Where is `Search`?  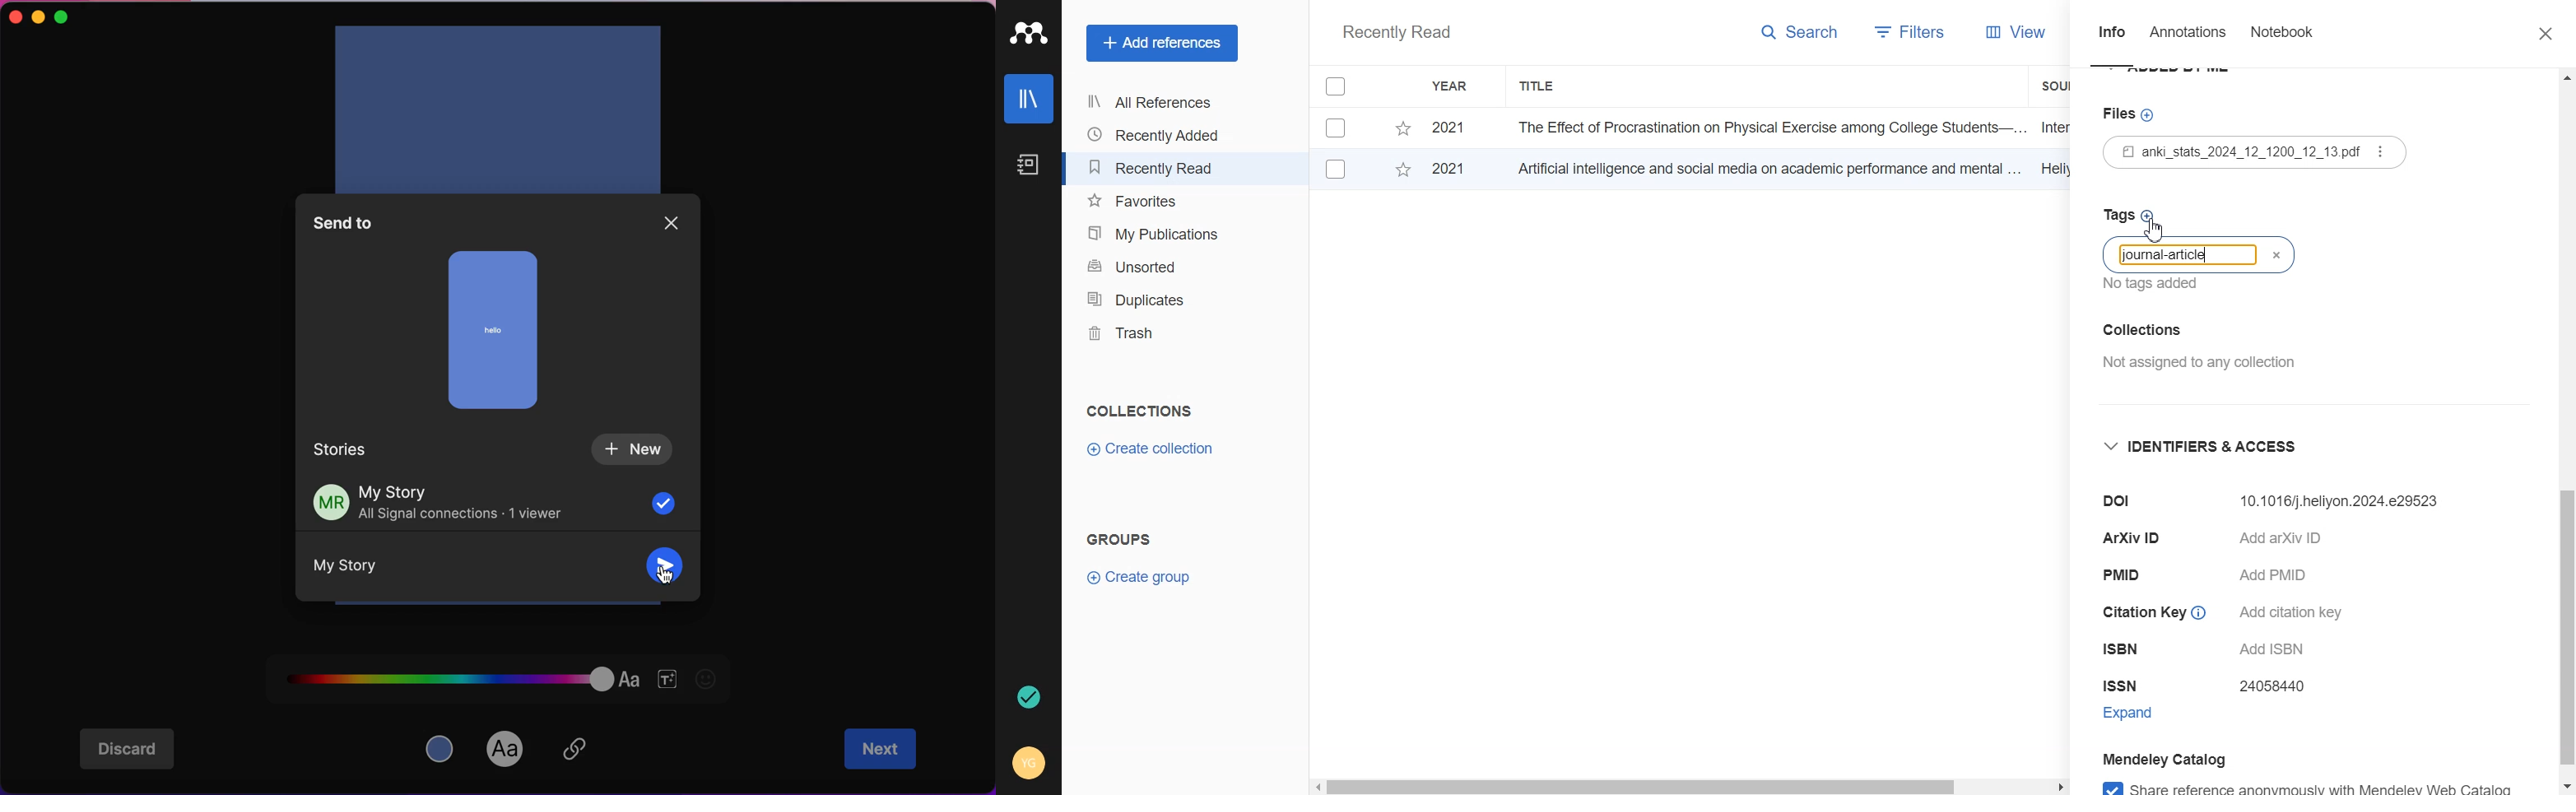 Search is located at coordinates (1801, 35).